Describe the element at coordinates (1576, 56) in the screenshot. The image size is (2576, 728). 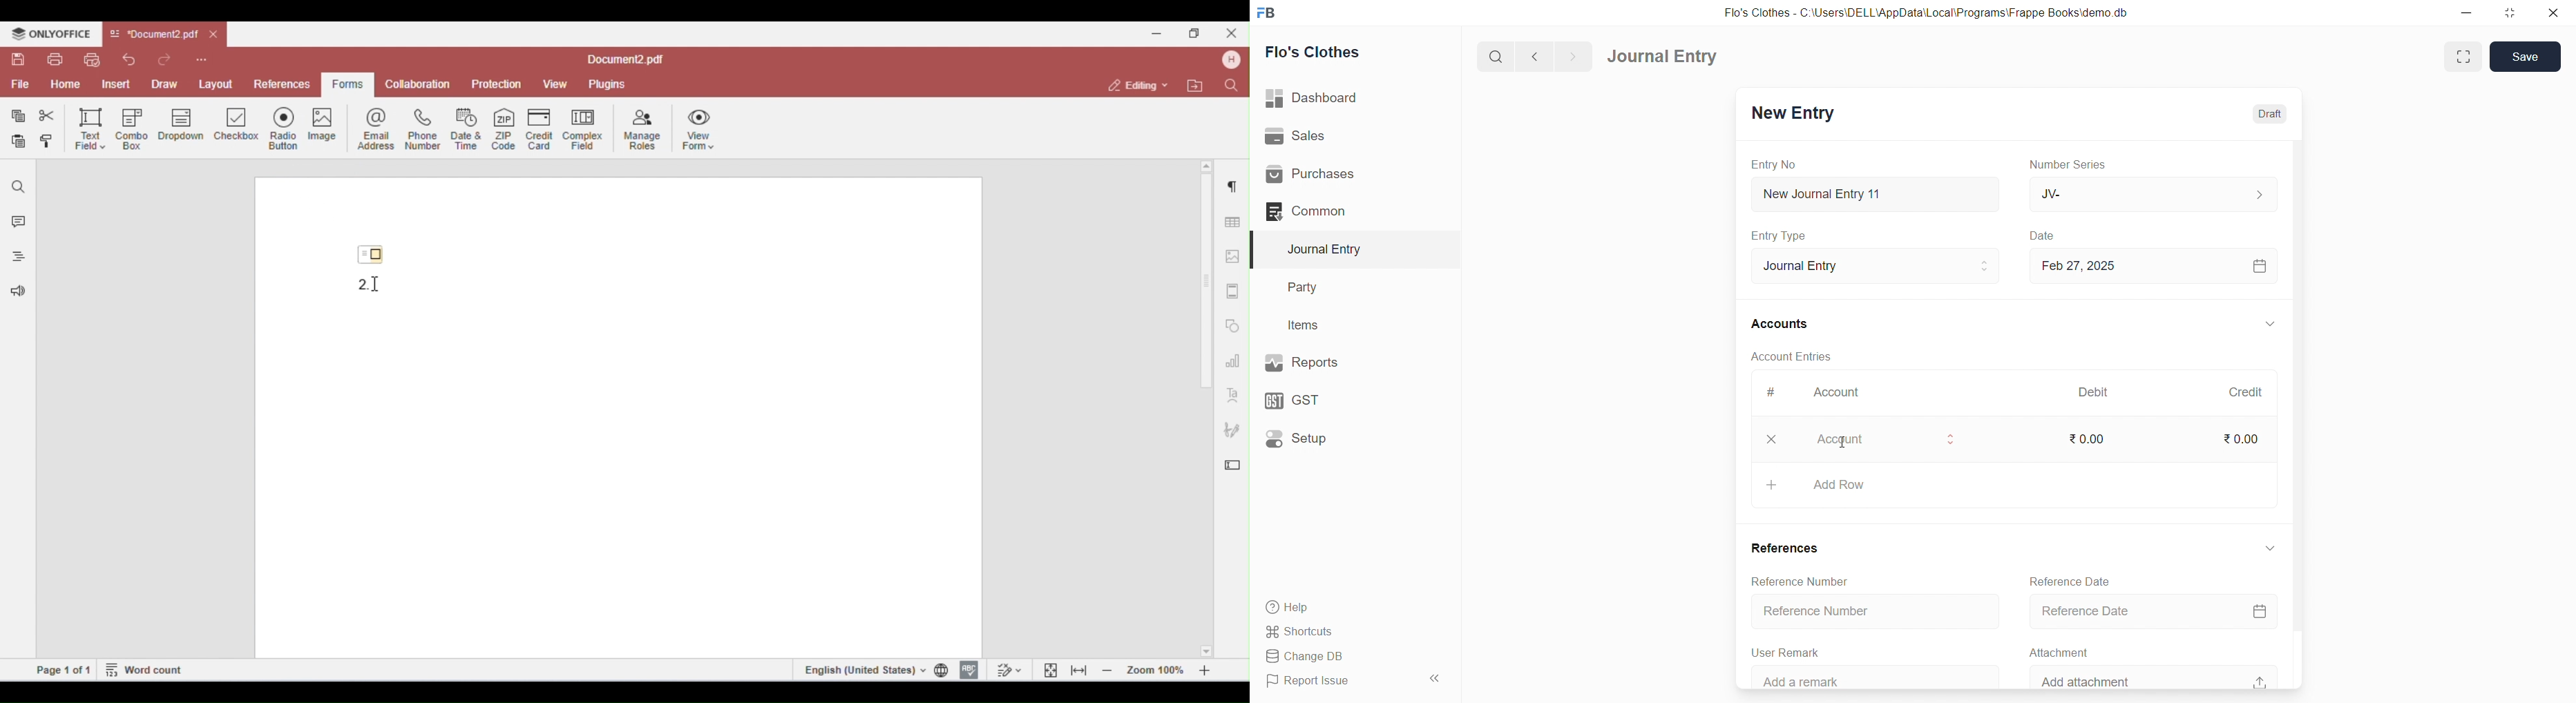
I see `navigate forward` at that location.